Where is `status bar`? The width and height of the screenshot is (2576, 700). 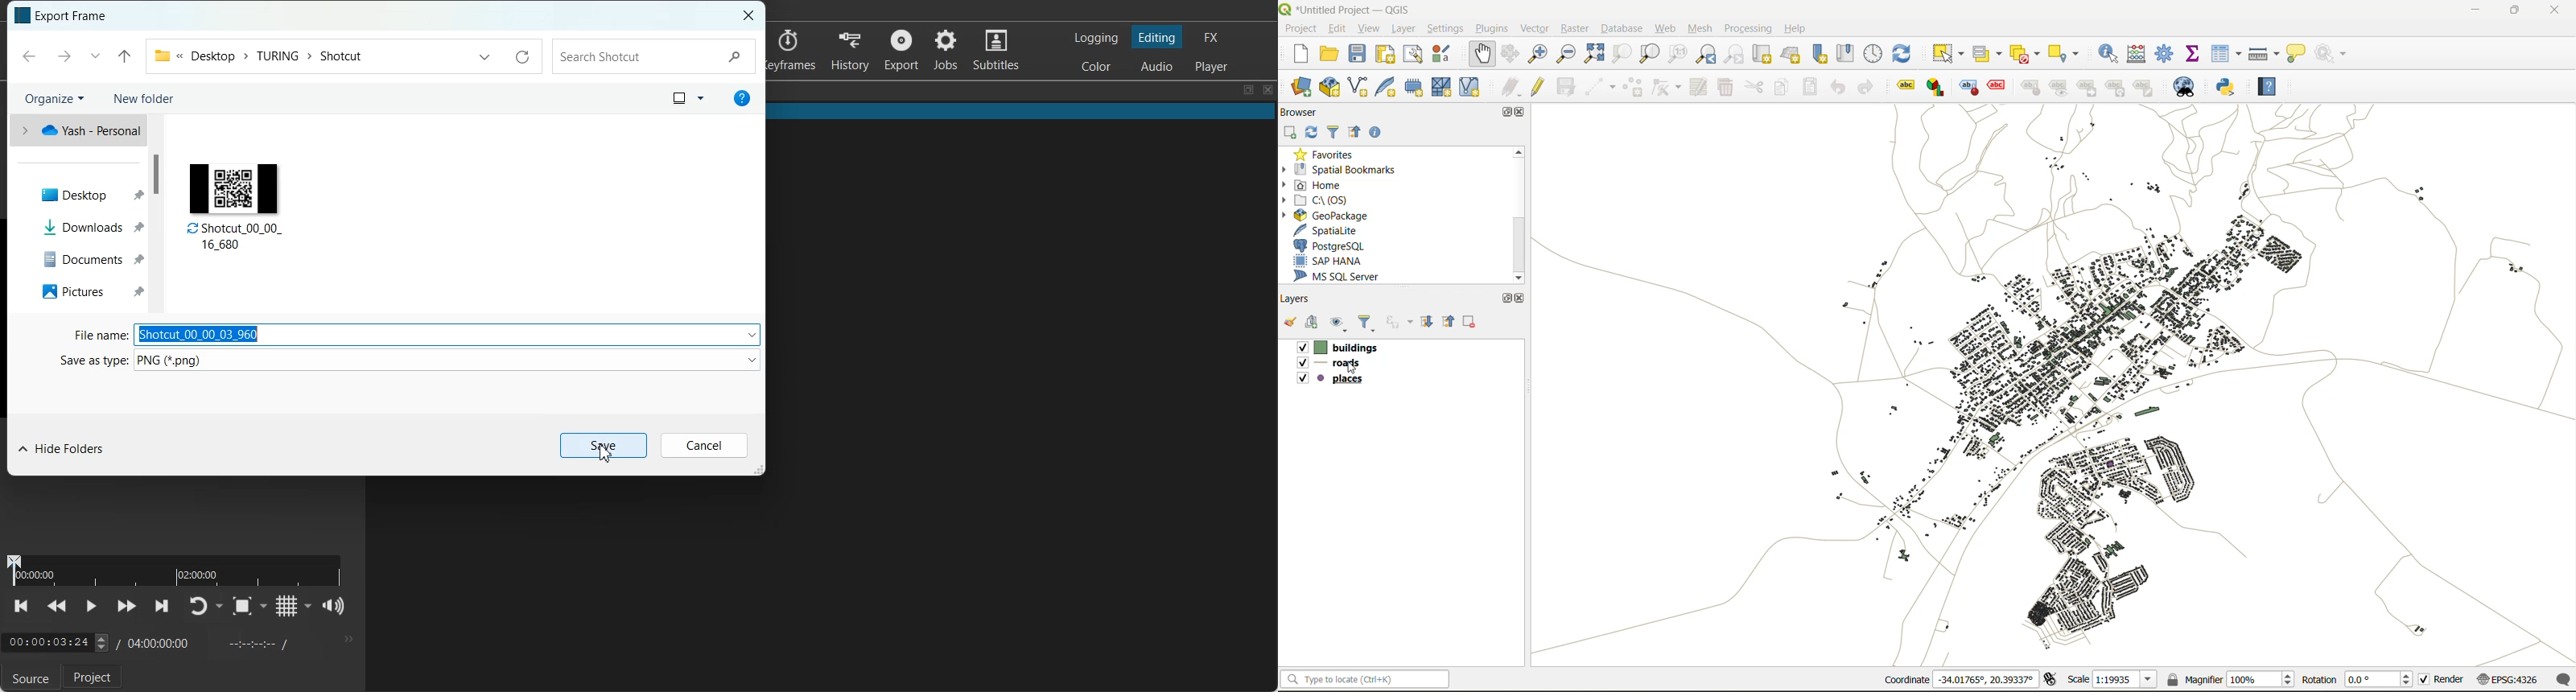
status bar is located at coordinates (1365, 680).